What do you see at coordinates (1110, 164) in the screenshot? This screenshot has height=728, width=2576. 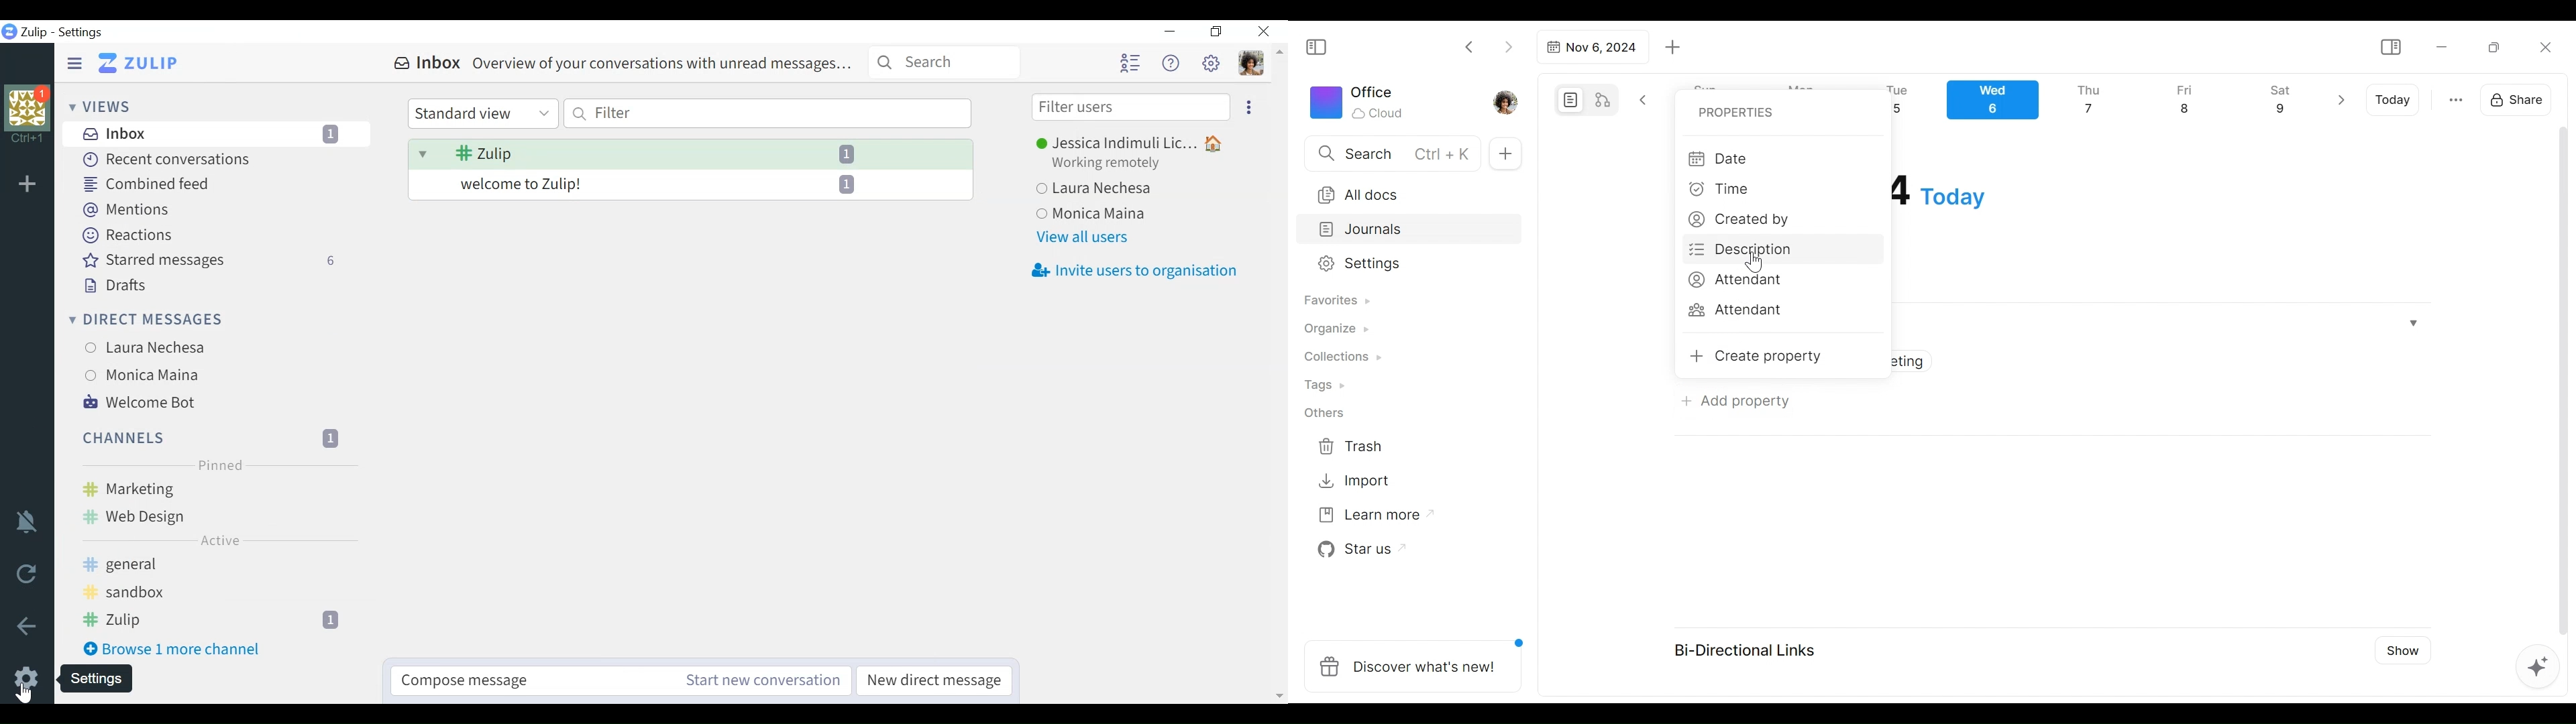 I see `Status` at bounding box center [1110, 164].